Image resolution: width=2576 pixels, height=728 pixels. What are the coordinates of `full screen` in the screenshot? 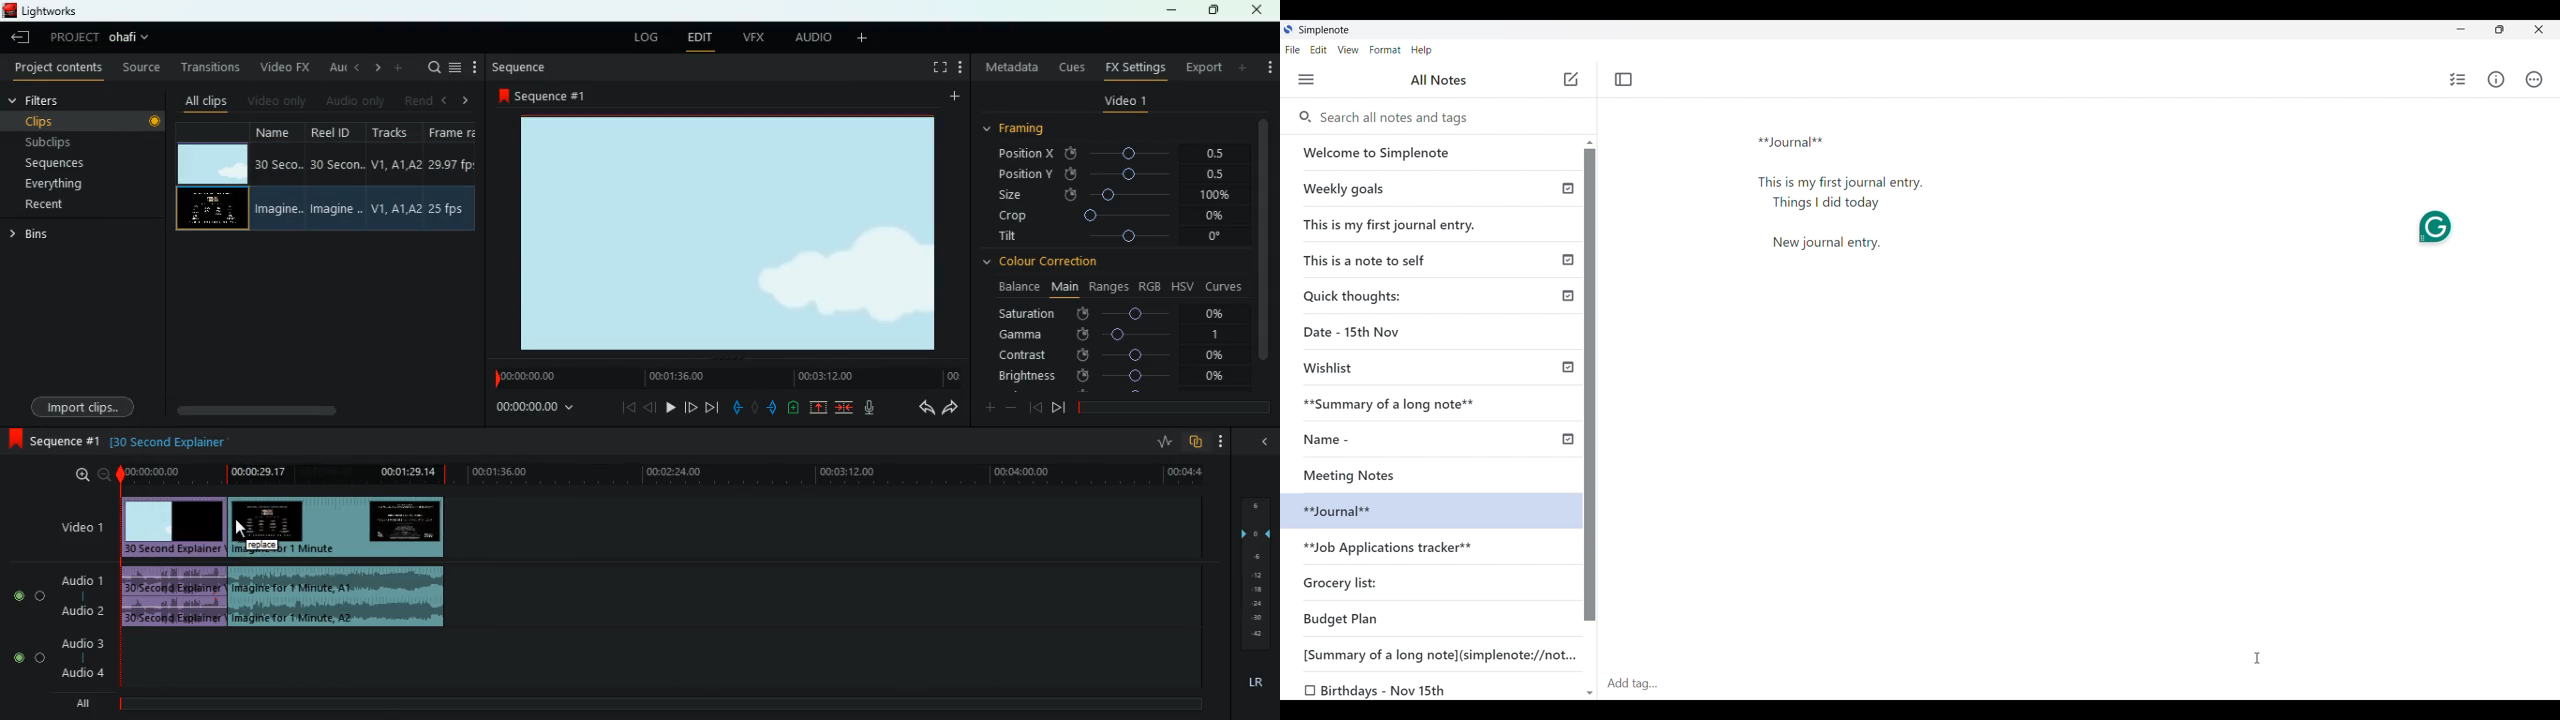 It's located at (940, 69).